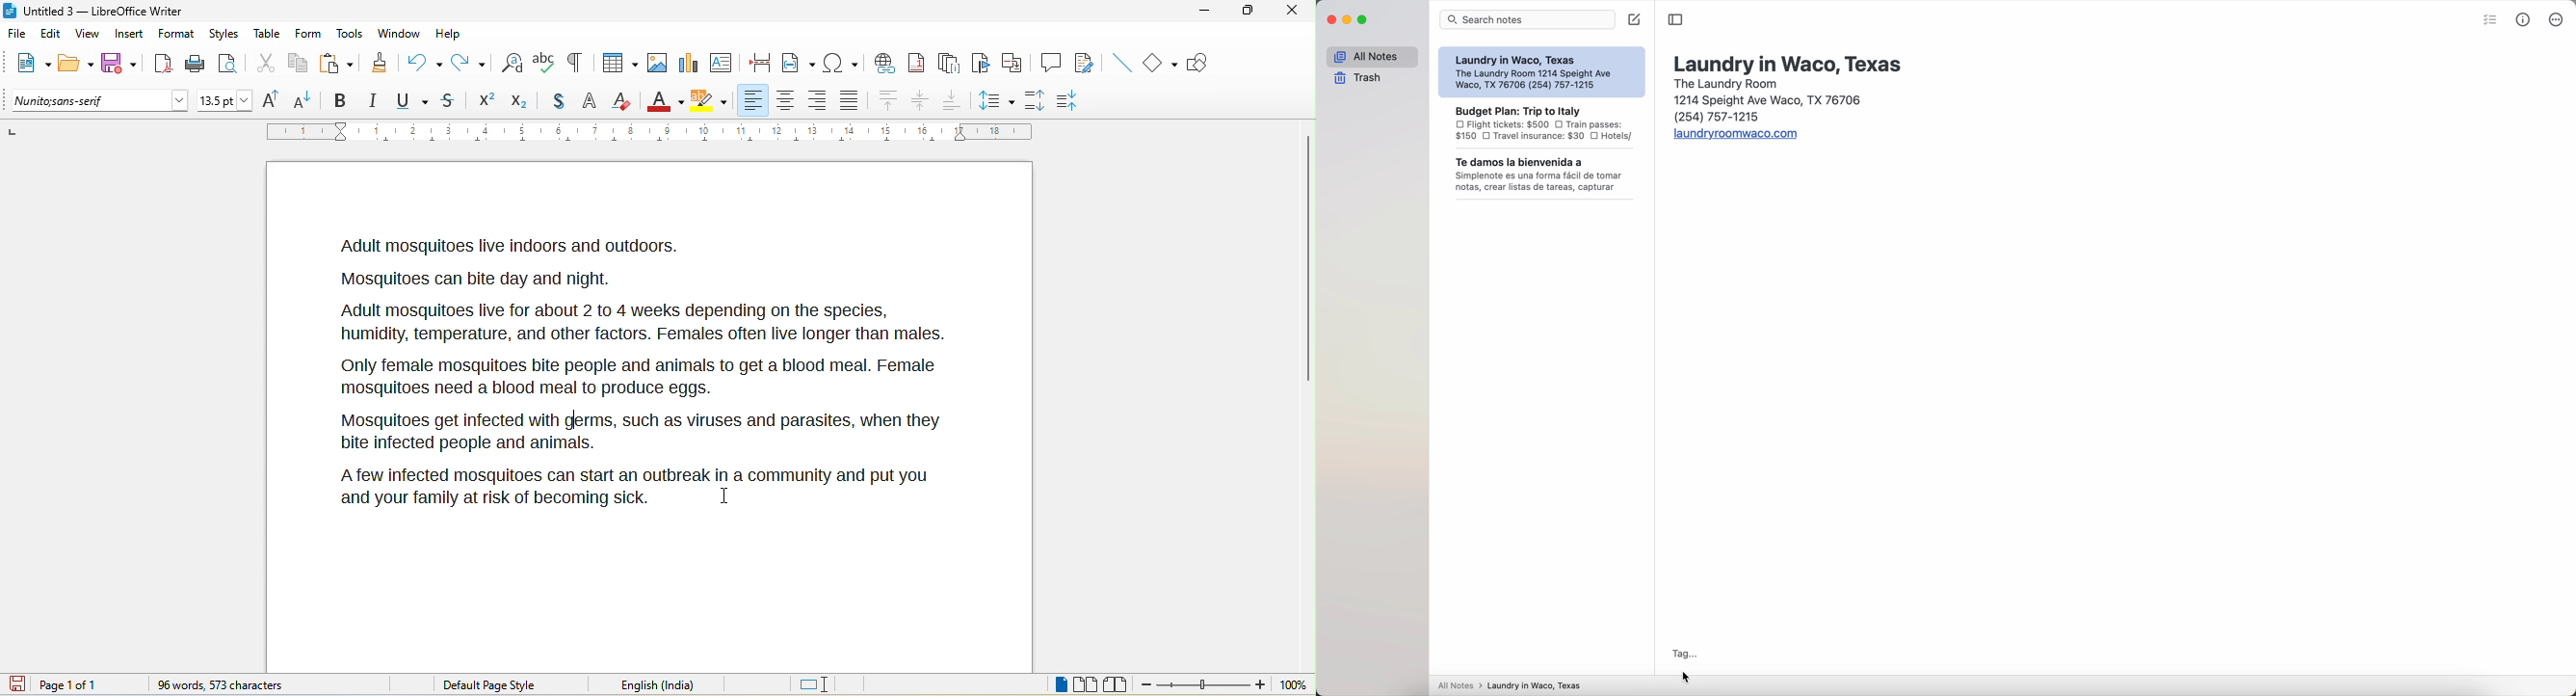  I want to click on Adult mosquitoes live indoors and outdoors.

Mosquitoes can bite day and night.

Adult mosquitoes live for about 2 to 4 weeks depending on the species,
humidity, temperature, and other factors. Females often live longer than males.
Only female mosquitoes bite people and animals to get a blood meal. Female
mosquitoes need a blood meal to produce eggs.

Mosquitoes get infected with germs, such as viruses and parasites, when they
bite infected people and animals.

A few infected mosquitoes can start an outbreak in a community and put you
and your family at risk of becoming sick. I, so click(645, 370).